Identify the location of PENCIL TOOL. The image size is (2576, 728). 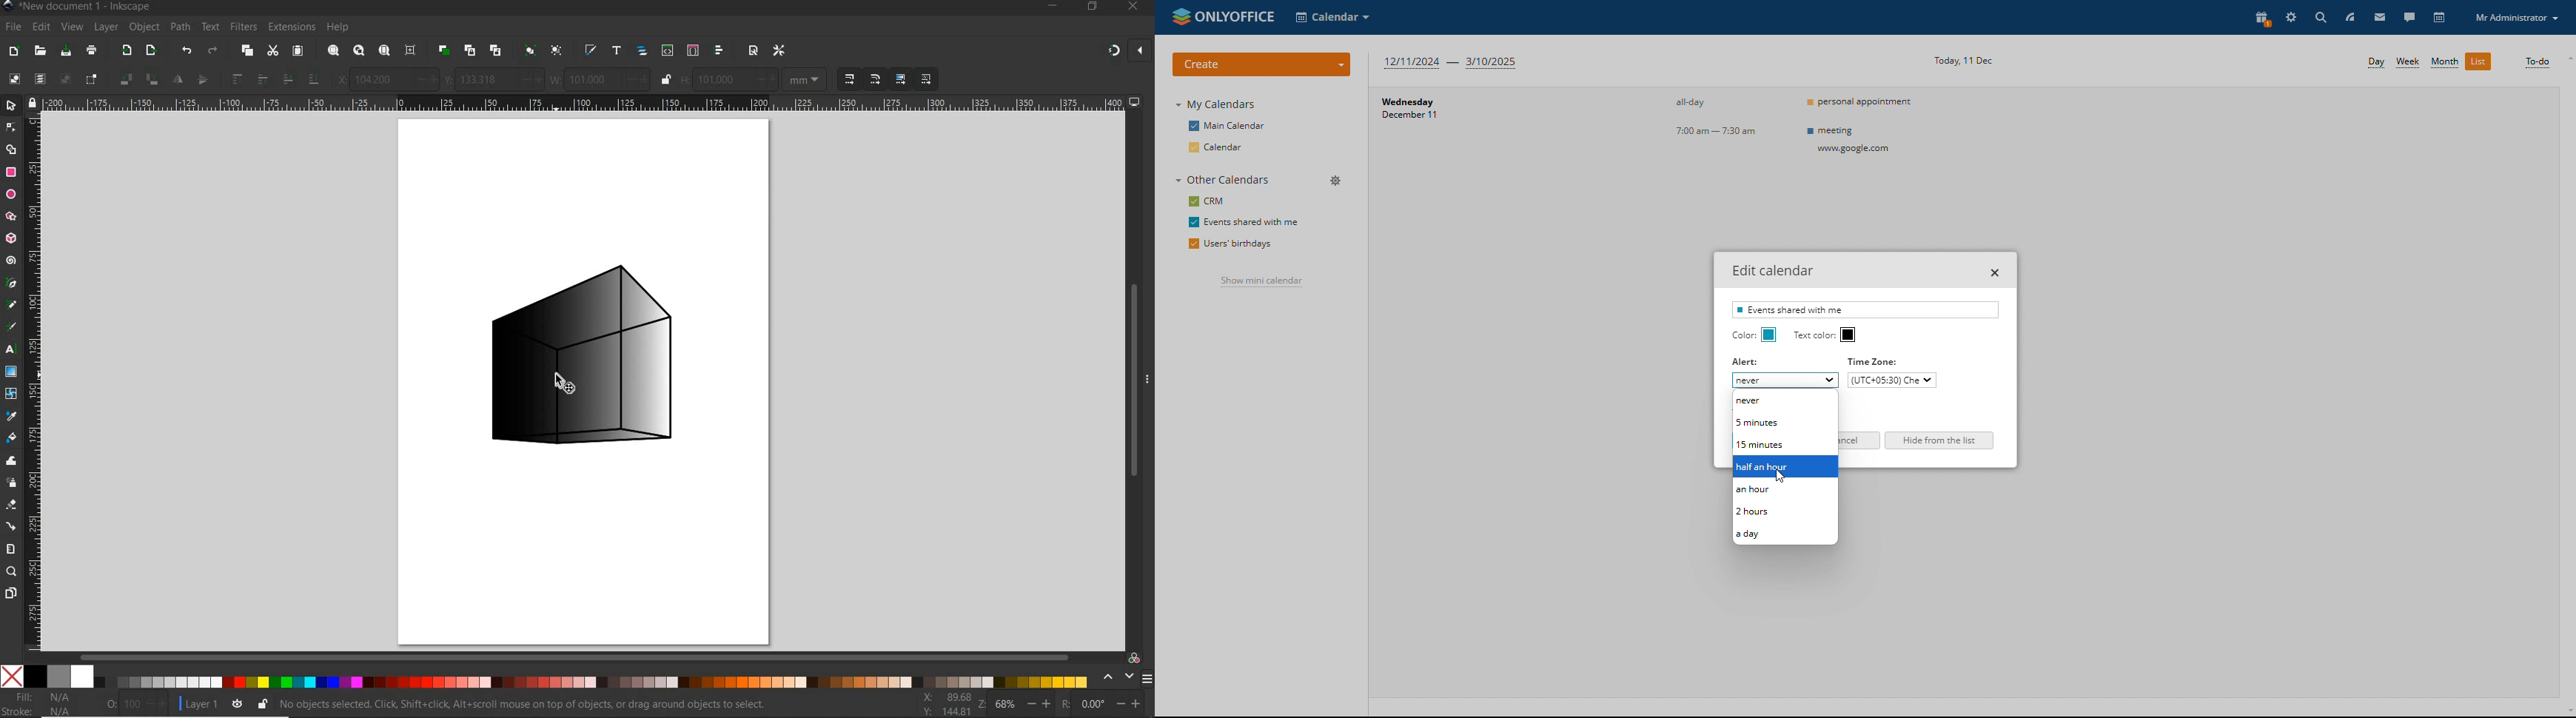
(12, 306).